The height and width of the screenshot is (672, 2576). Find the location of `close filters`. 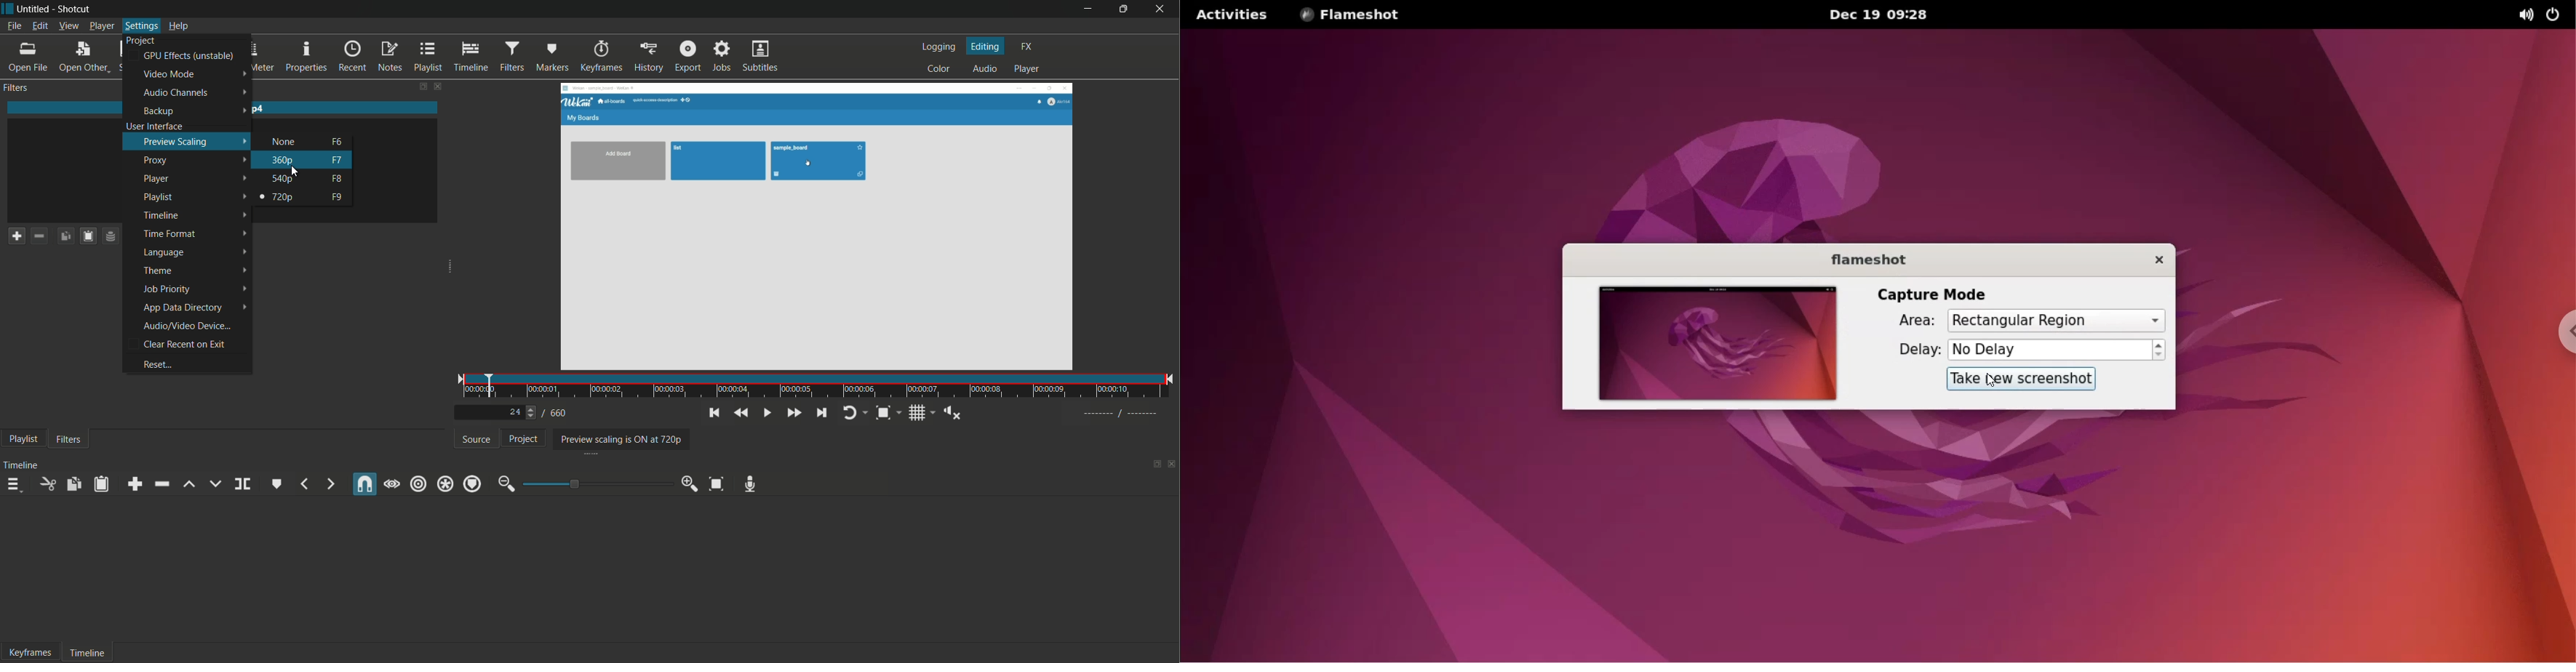

close filters is located at coordinates (438, 86).